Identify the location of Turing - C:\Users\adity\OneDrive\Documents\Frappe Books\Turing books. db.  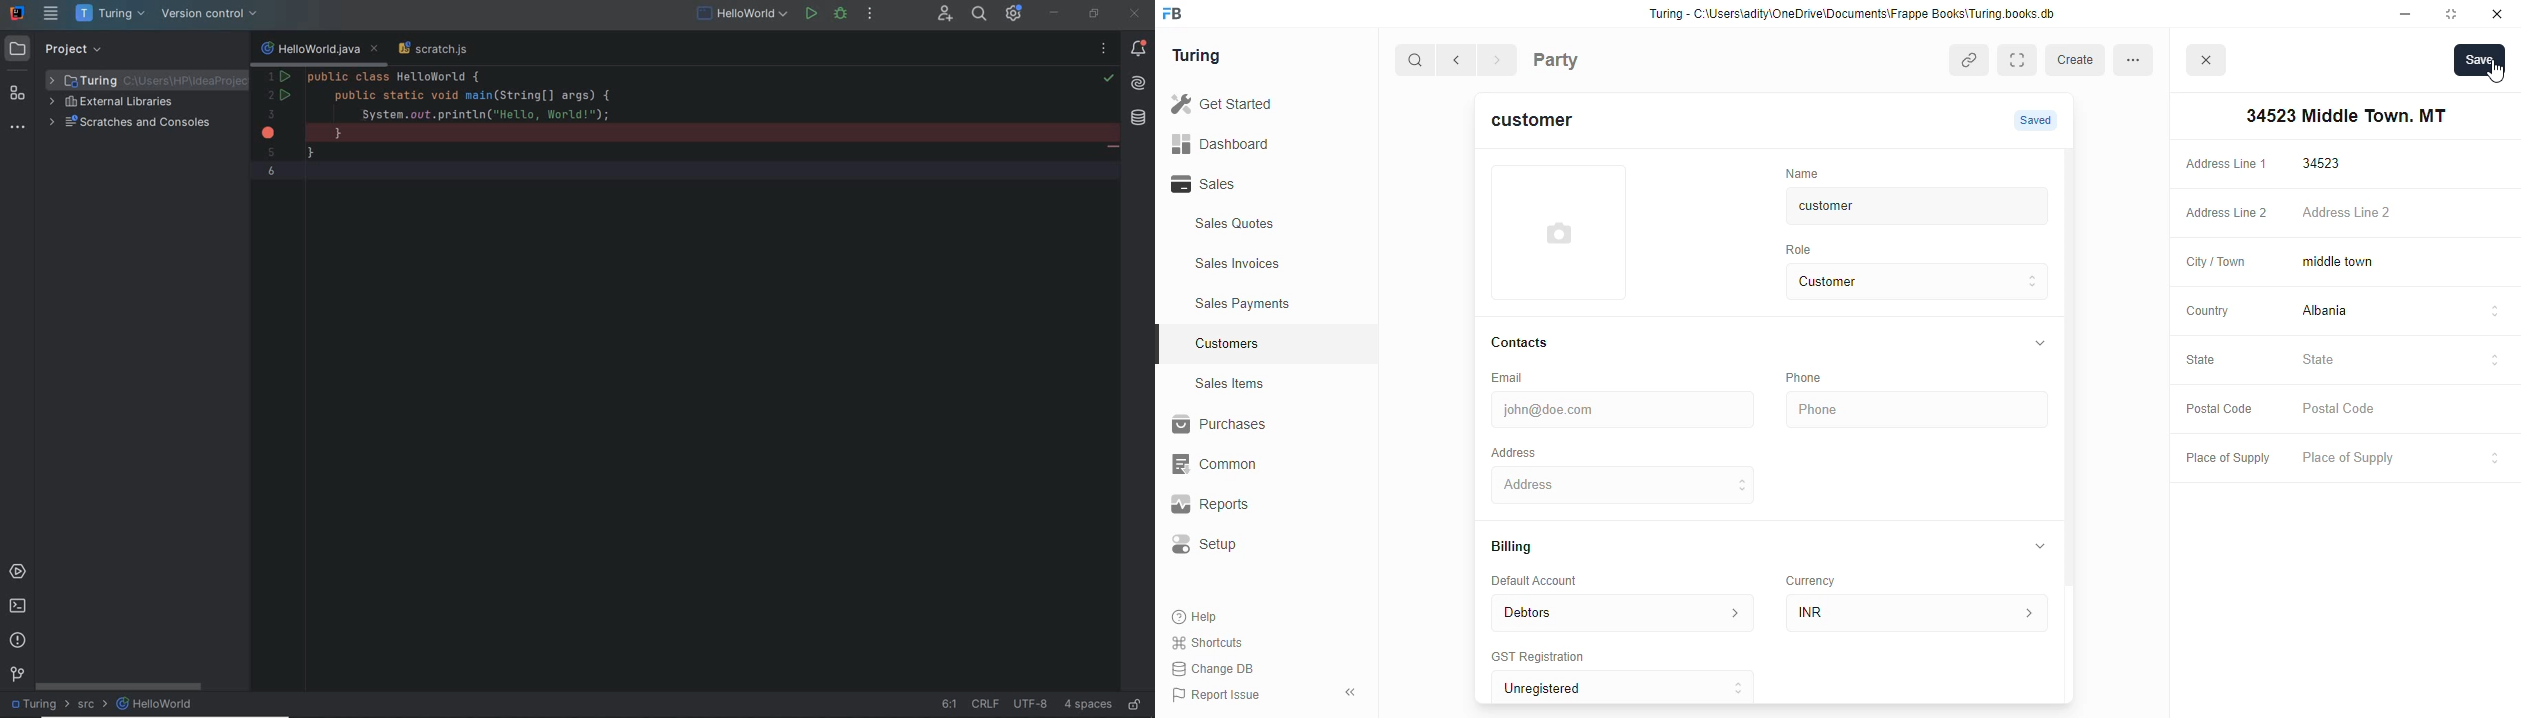
(1858, 16).